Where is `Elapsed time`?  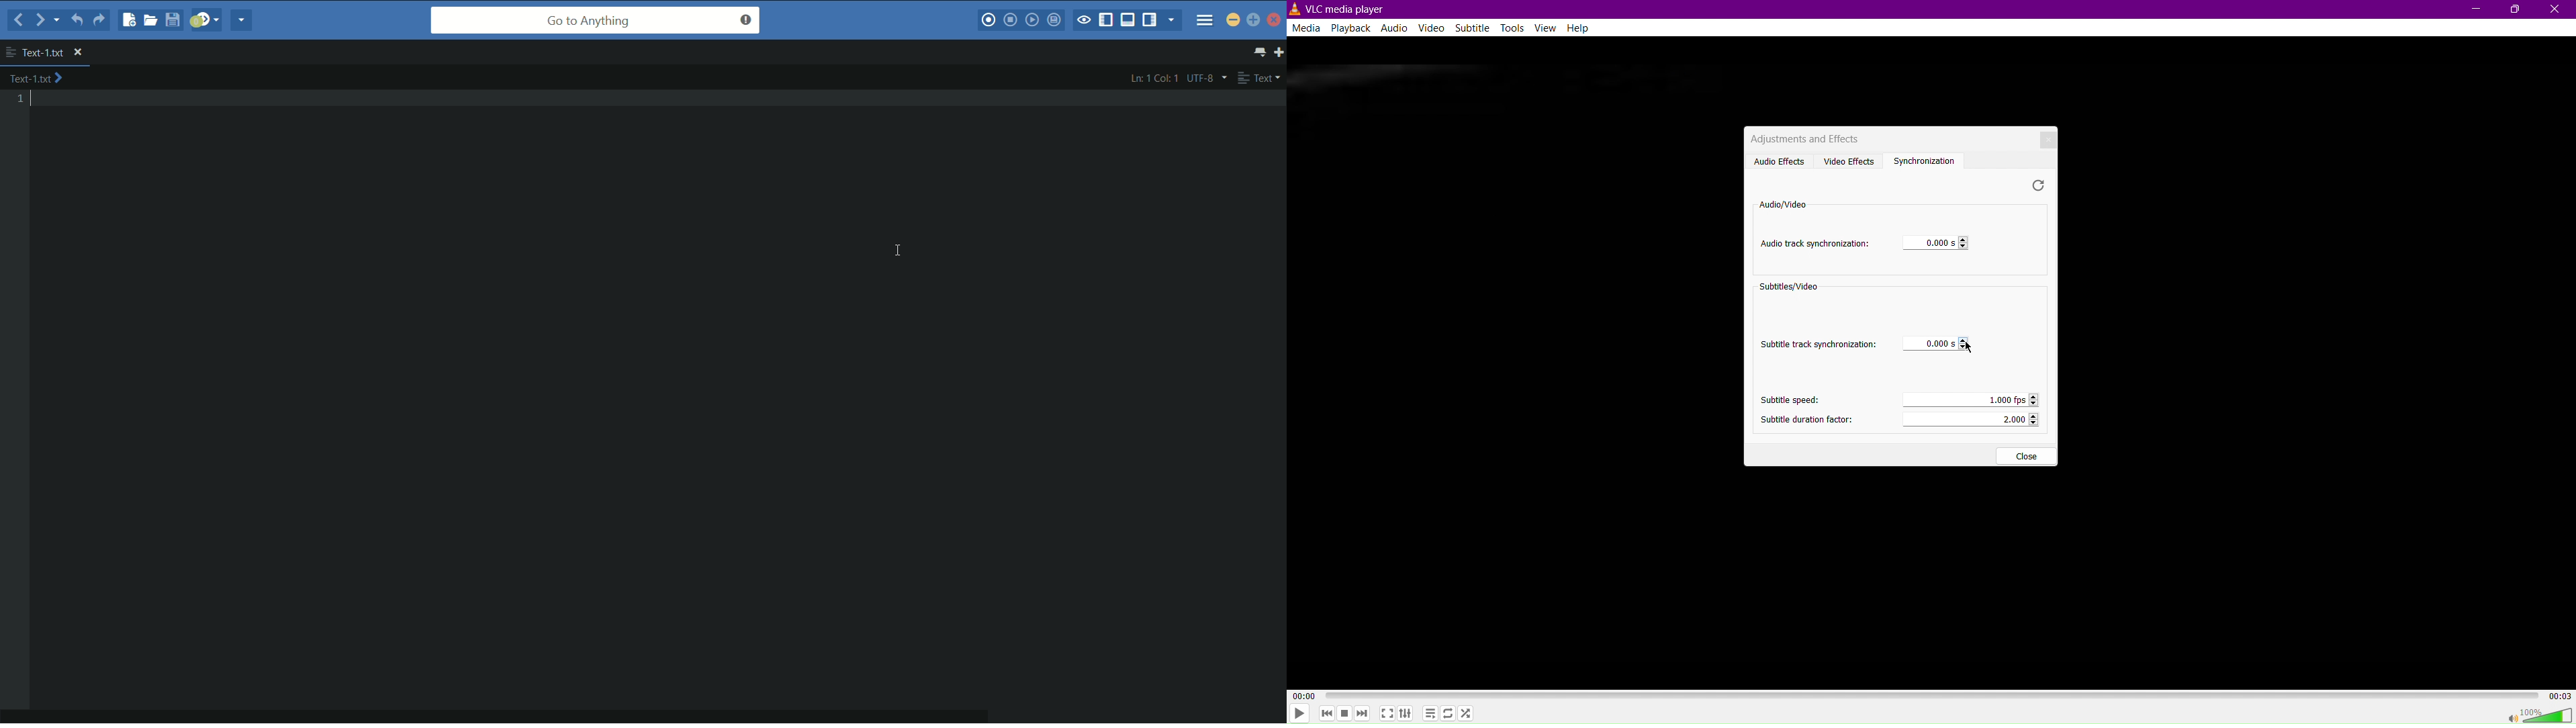 Elapsed time is located at coordinates (1302, 695).